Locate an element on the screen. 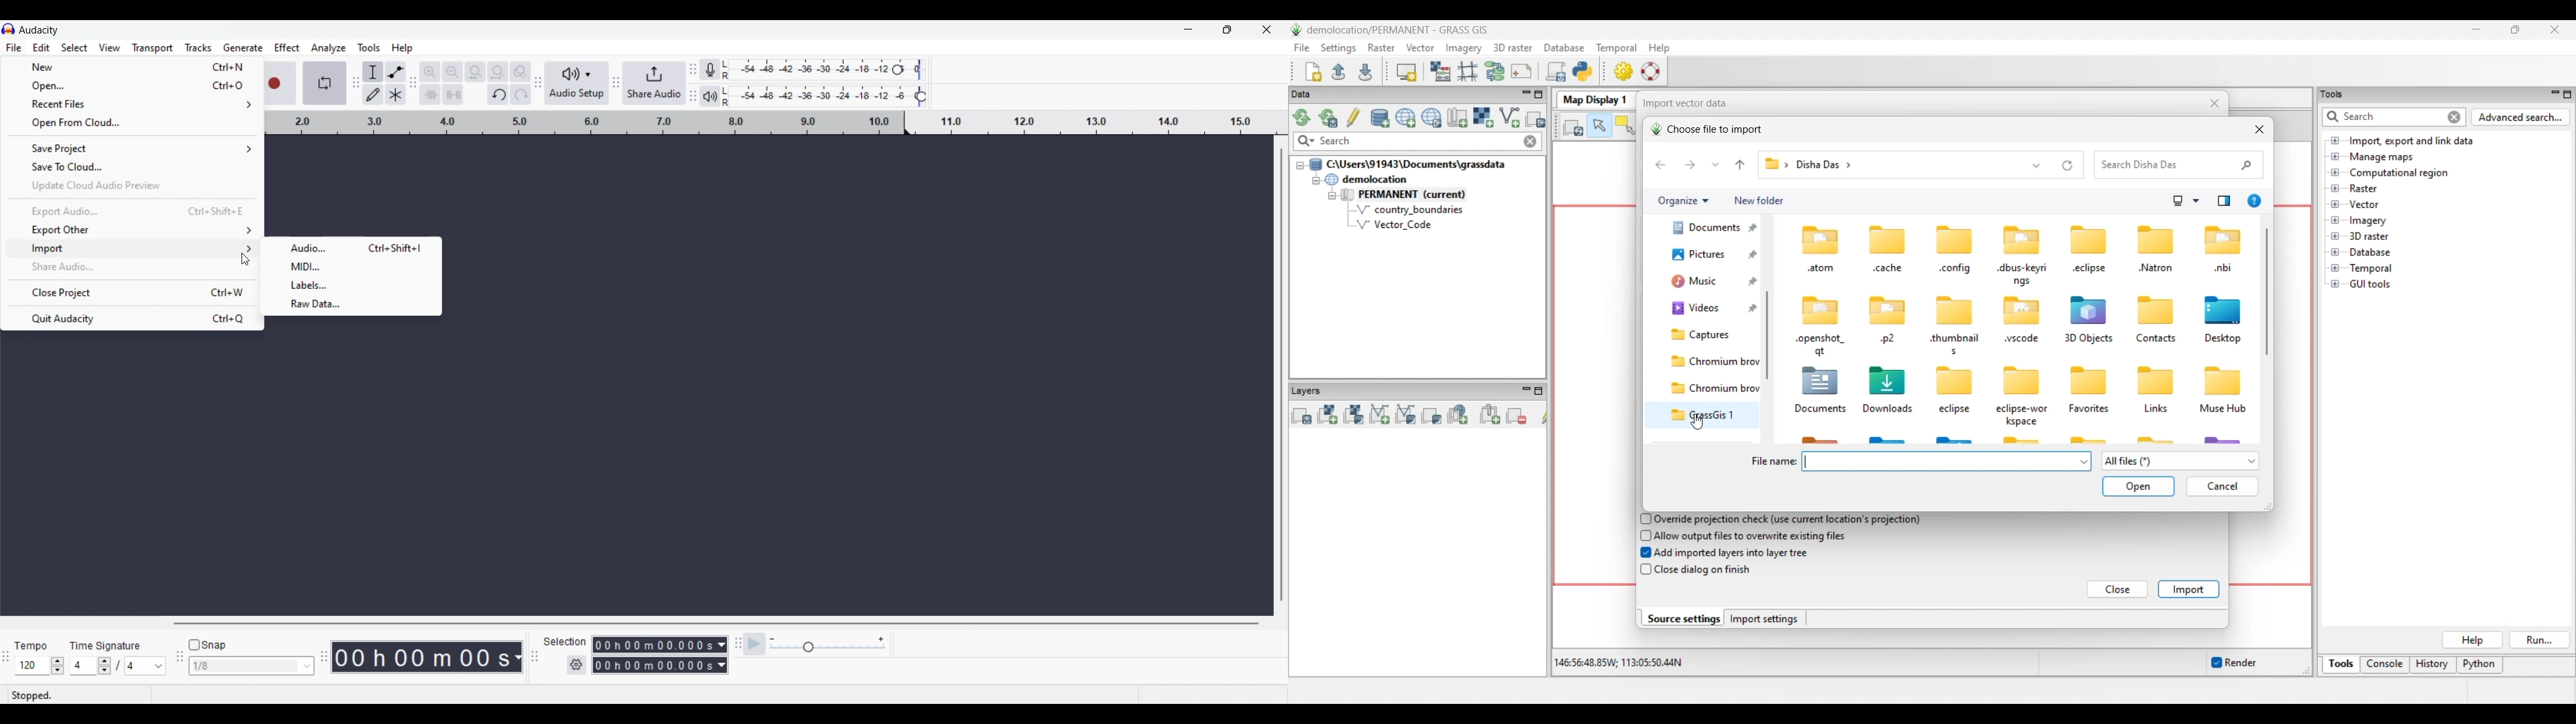 The width and height of the screenshot is (2576, 728). Horizontal slide bar is located at coordinates (715, 624).